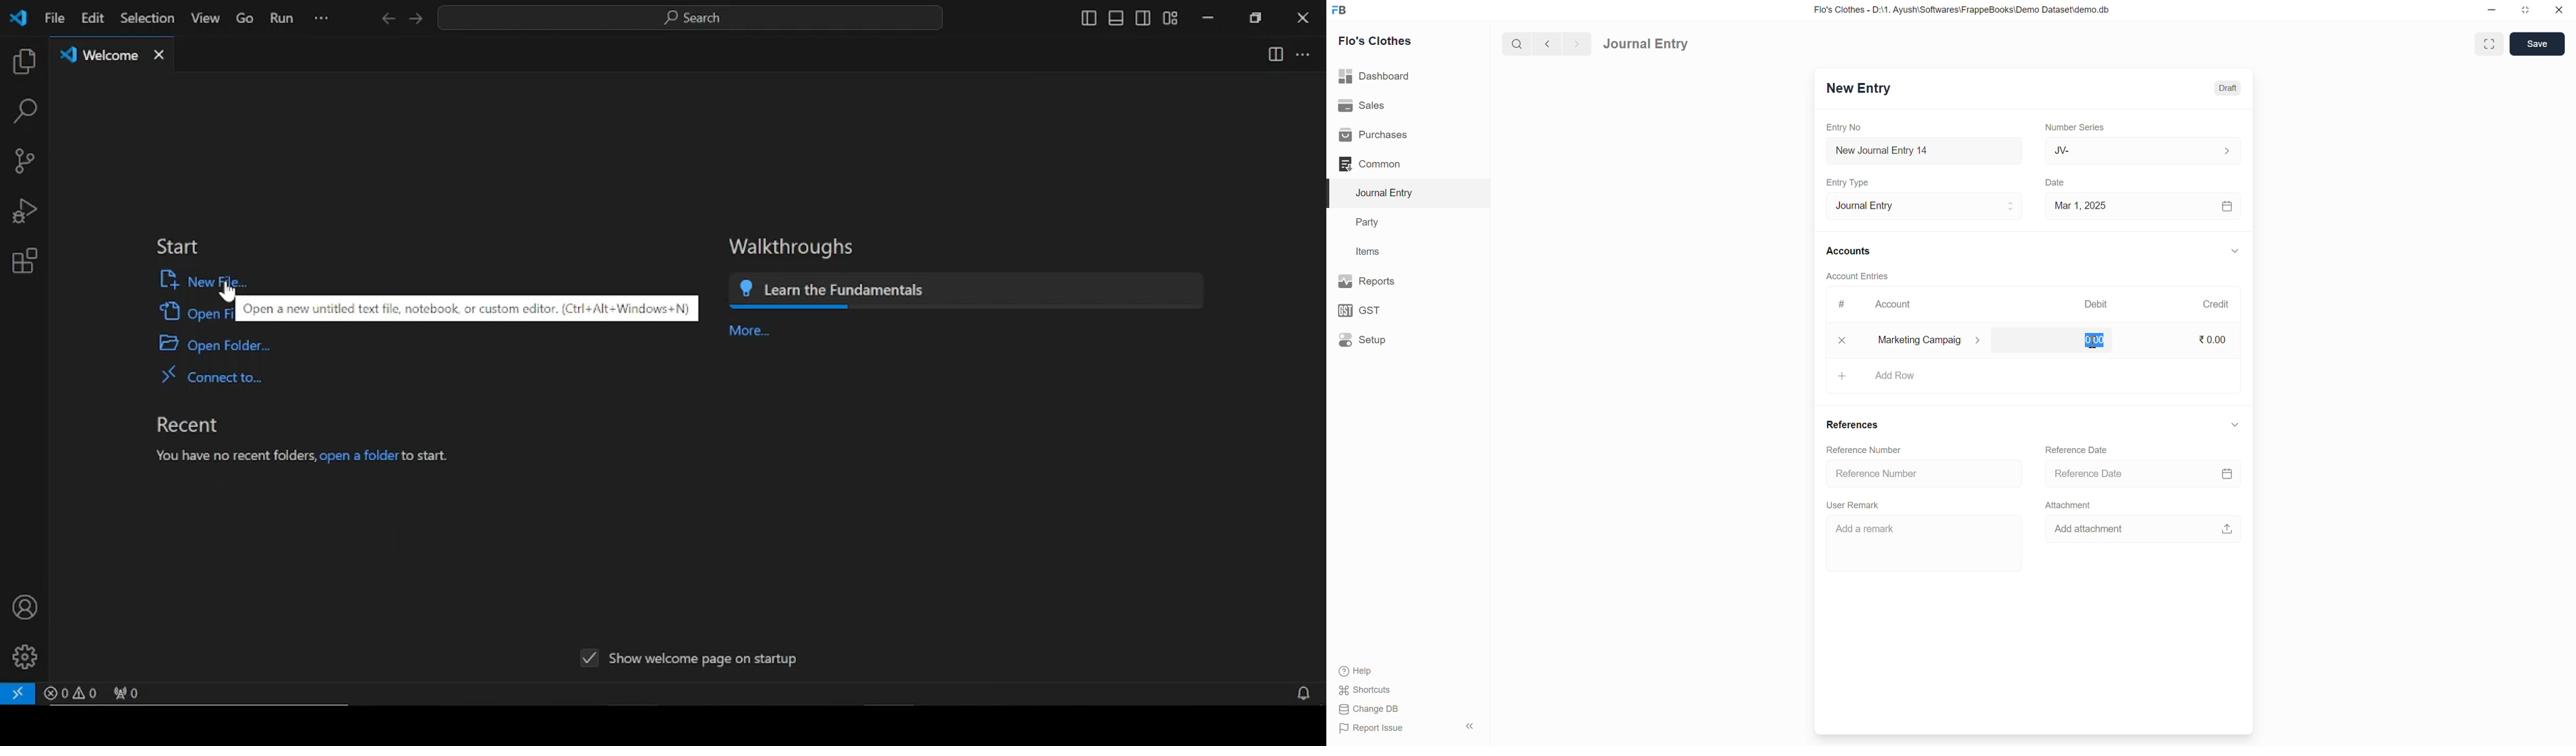 The height and width of the screenshot is (756, 2576). I want to click on walkthroughs, so click(793, 248).